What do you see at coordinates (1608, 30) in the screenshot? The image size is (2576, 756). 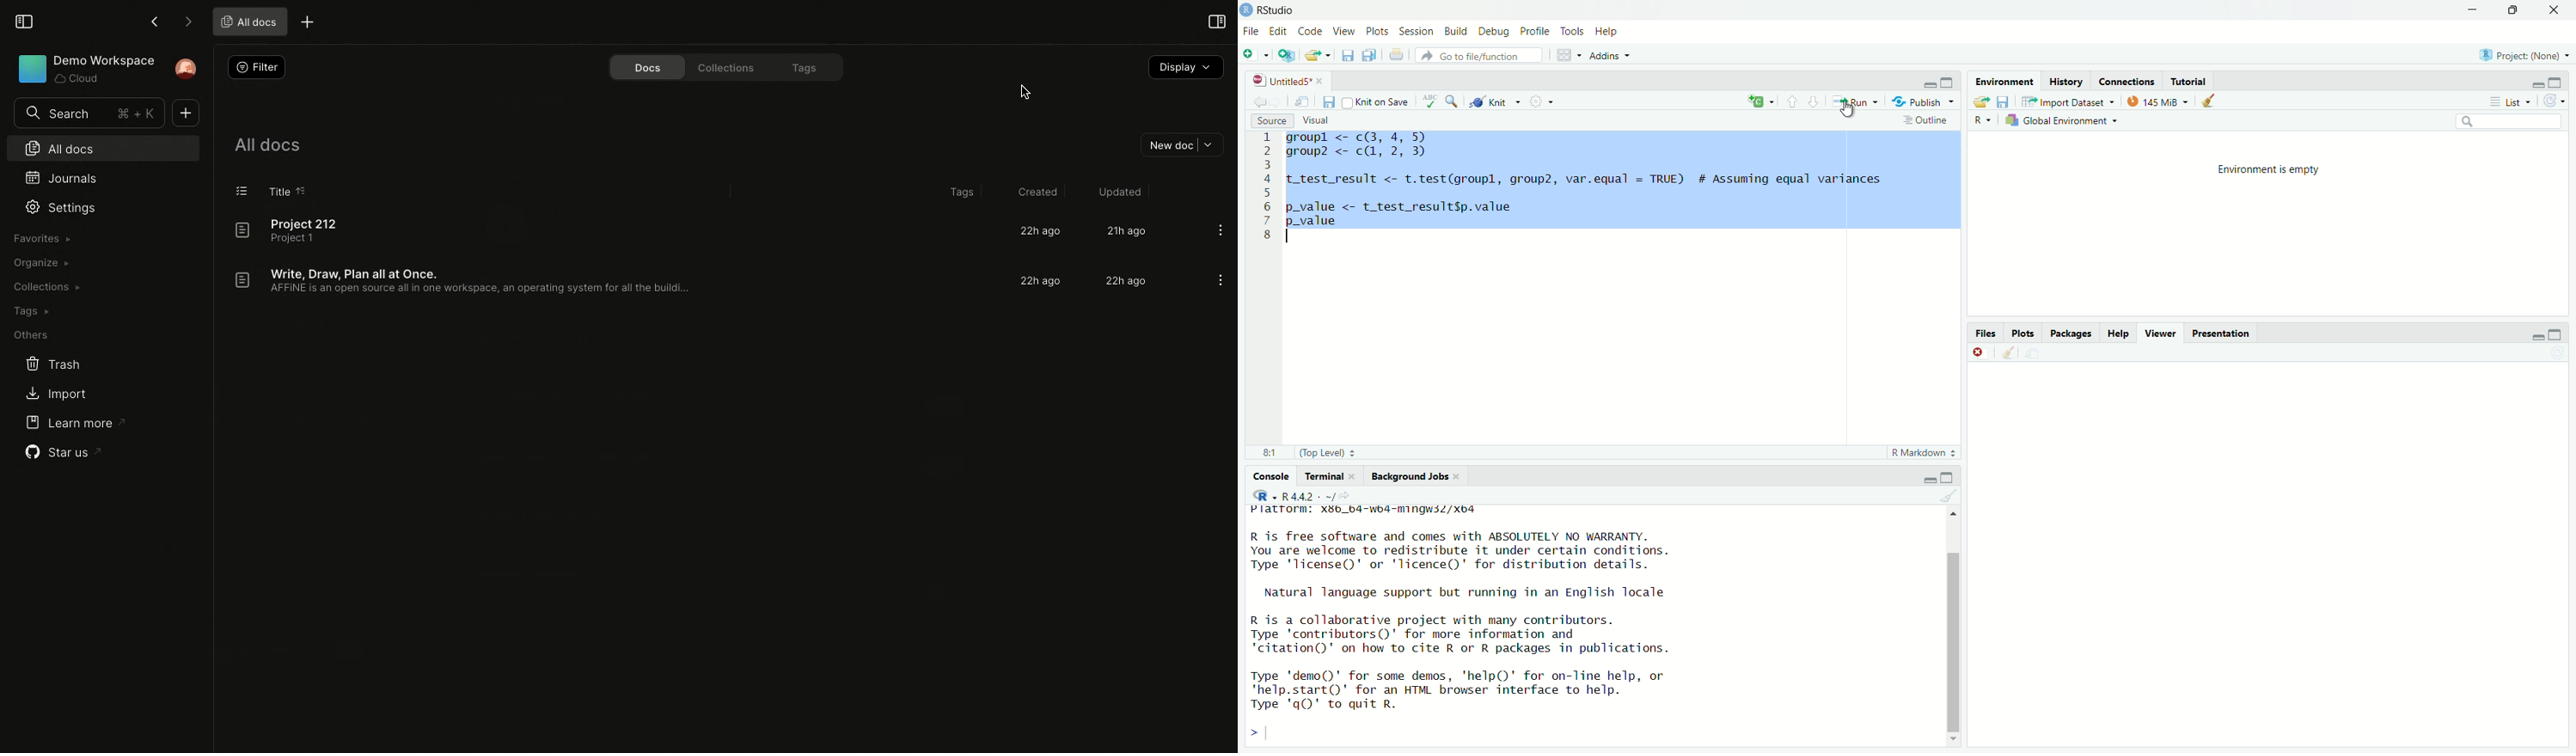 I see `Help` at bounding box center [1608, 30].